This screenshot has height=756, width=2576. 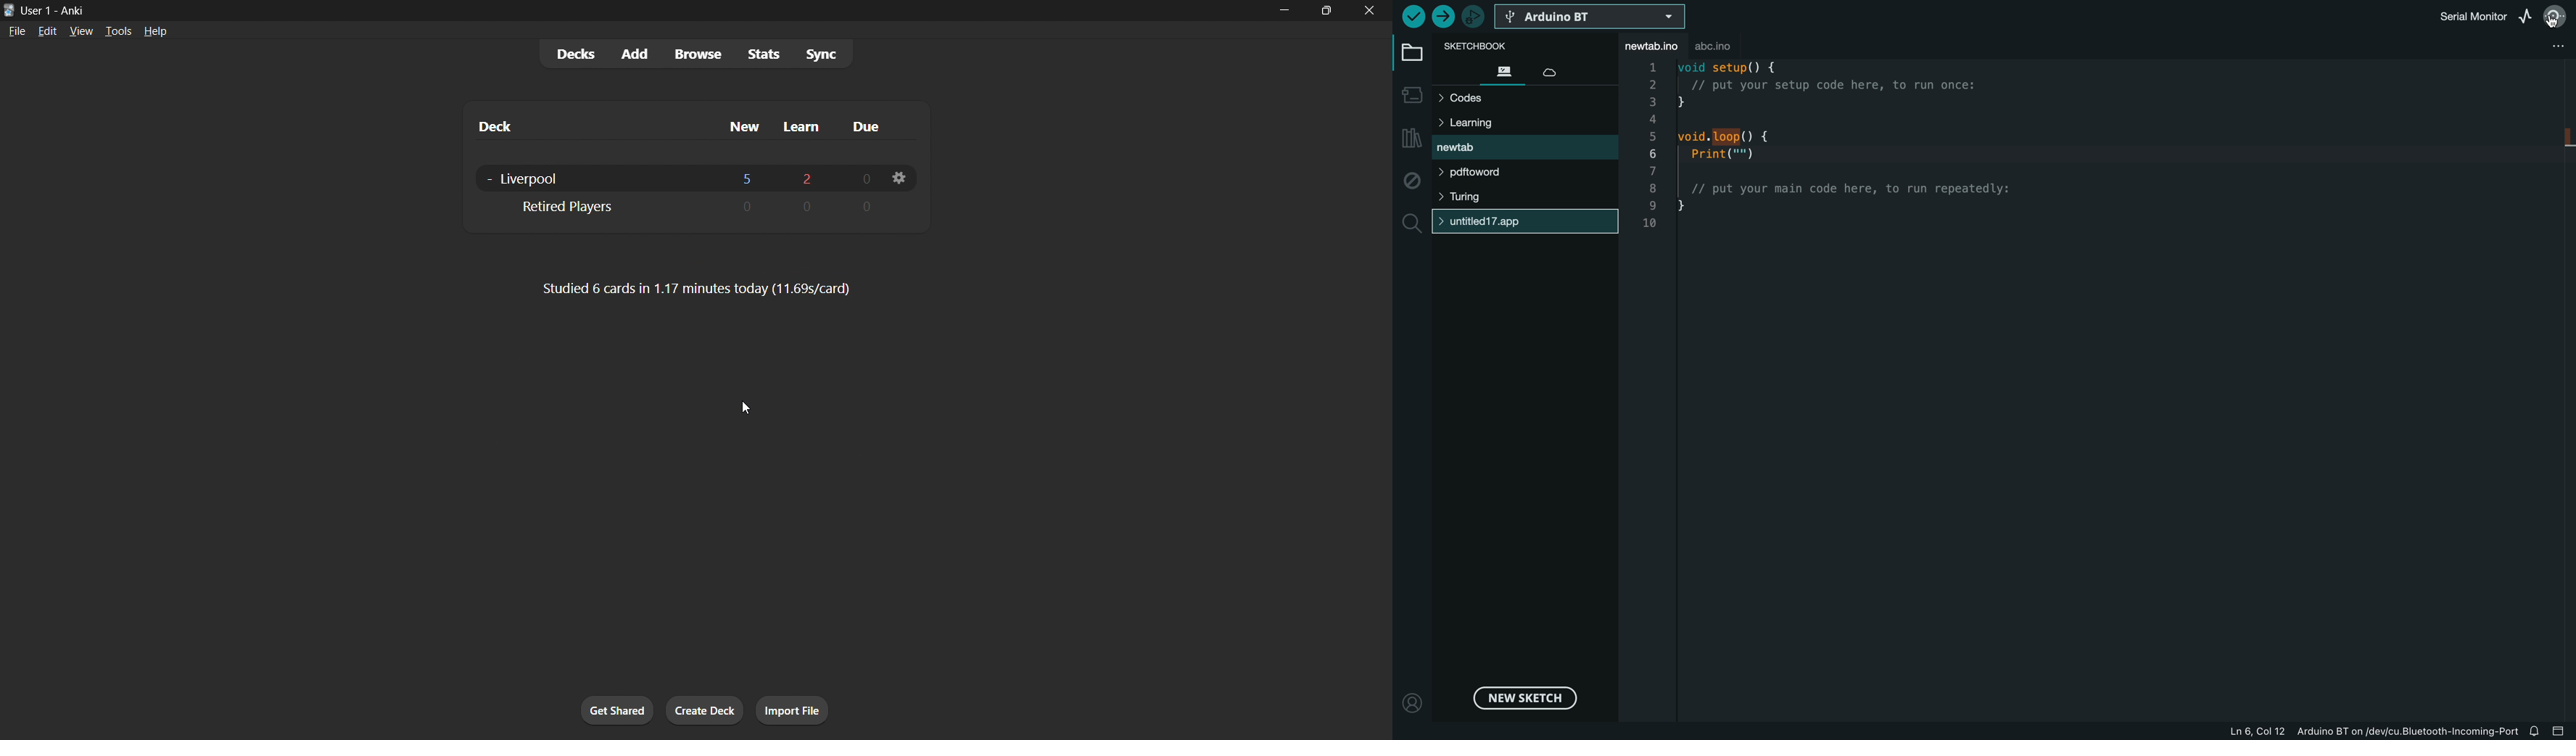 What do you see at coordinates (80, 32) in the screenshot?
I see `view` at bounding box center [80, 32].